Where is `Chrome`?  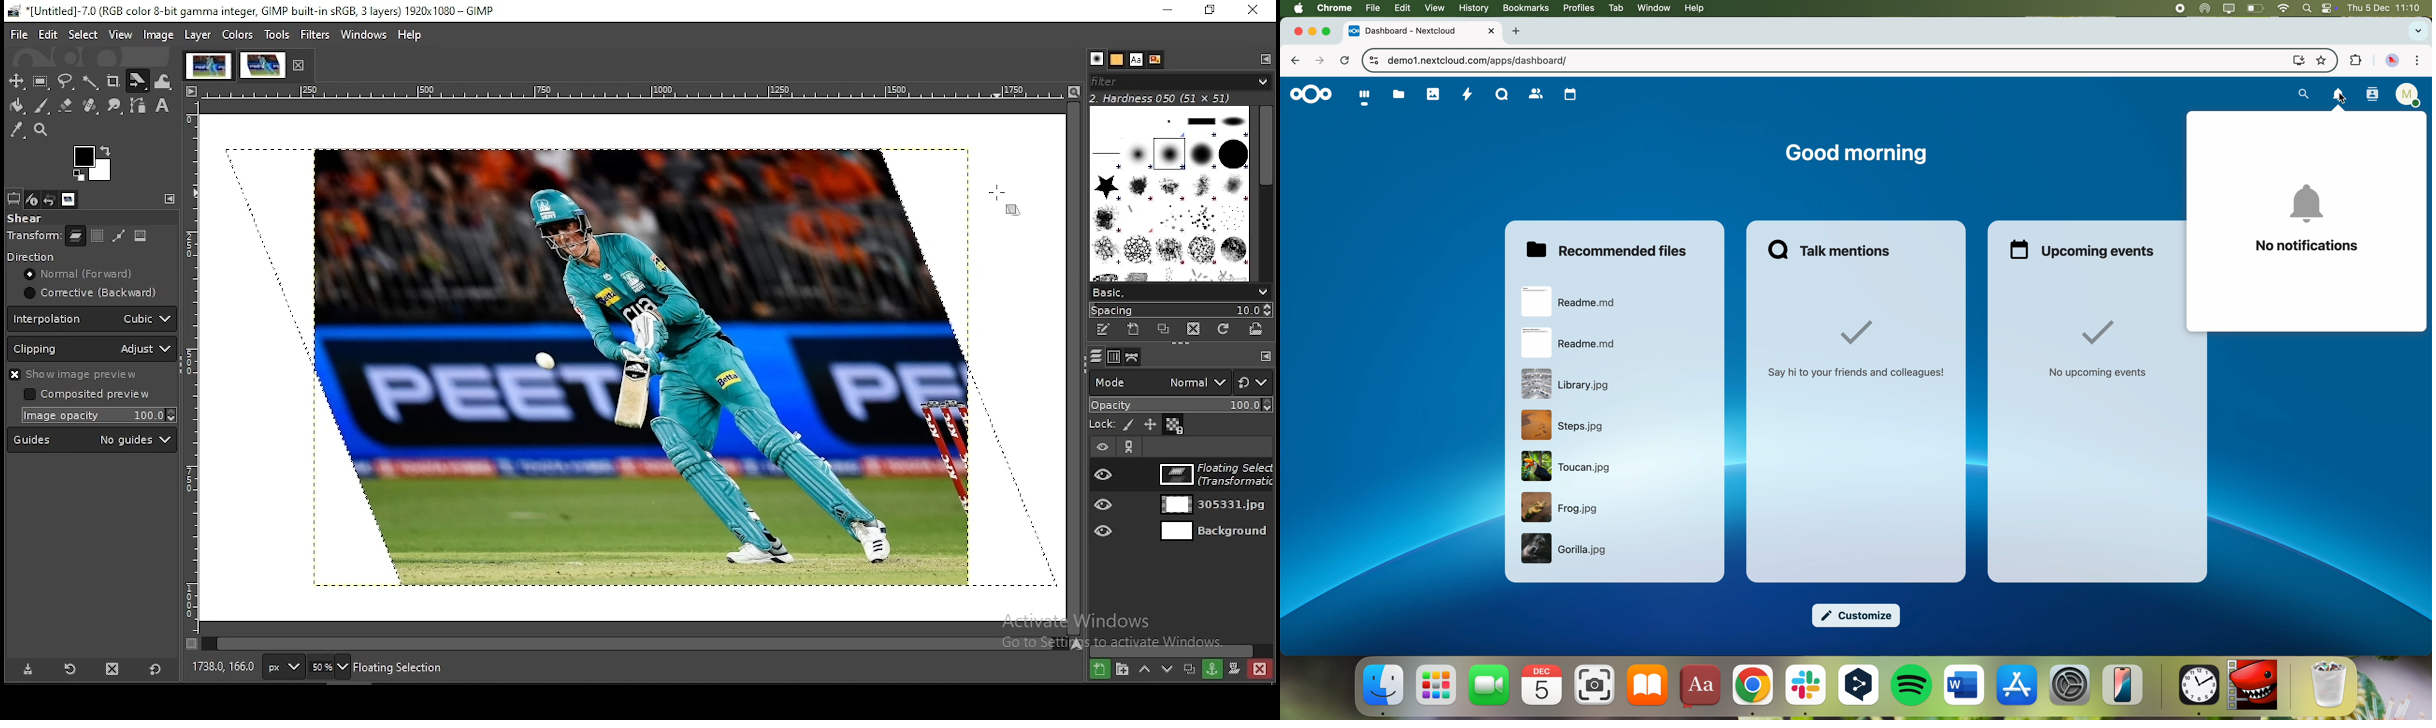 Chrome is located at coordinates (1334, 7).